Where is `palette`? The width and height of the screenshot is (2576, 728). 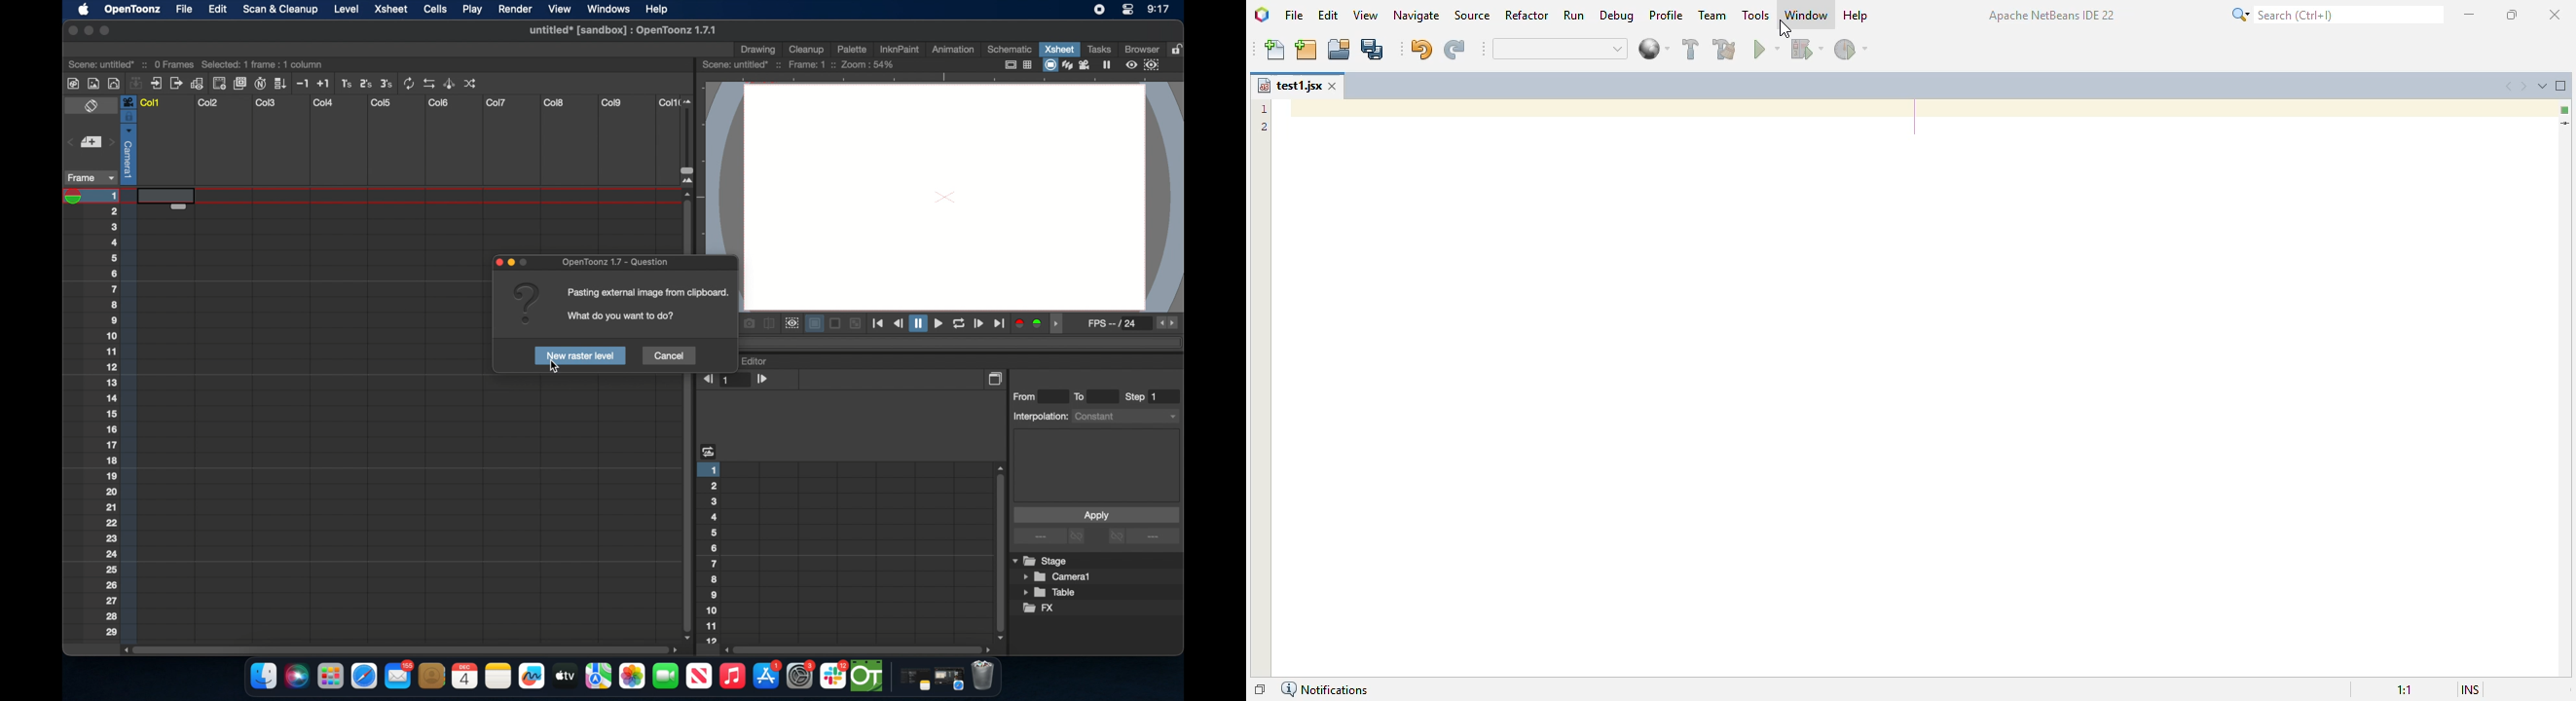 palette is located at coordinates (852, 49).